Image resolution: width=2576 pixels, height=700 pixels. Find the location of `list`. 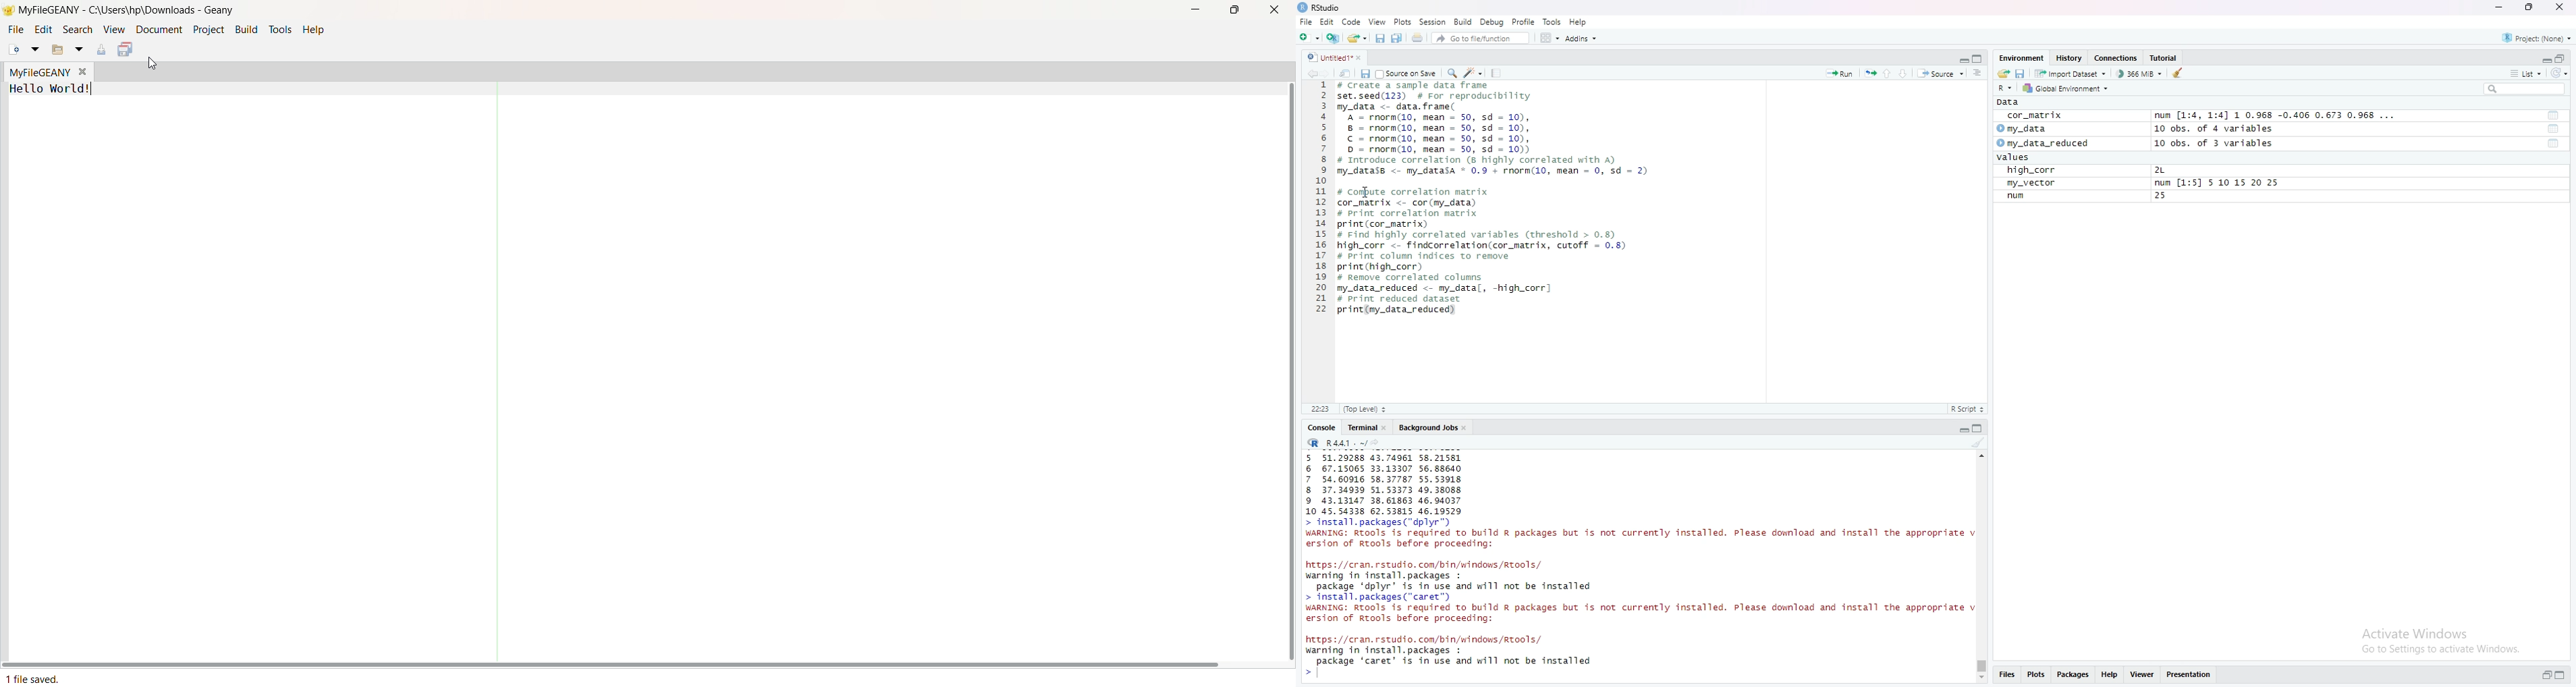

list is located at coordinates (2526, 74).